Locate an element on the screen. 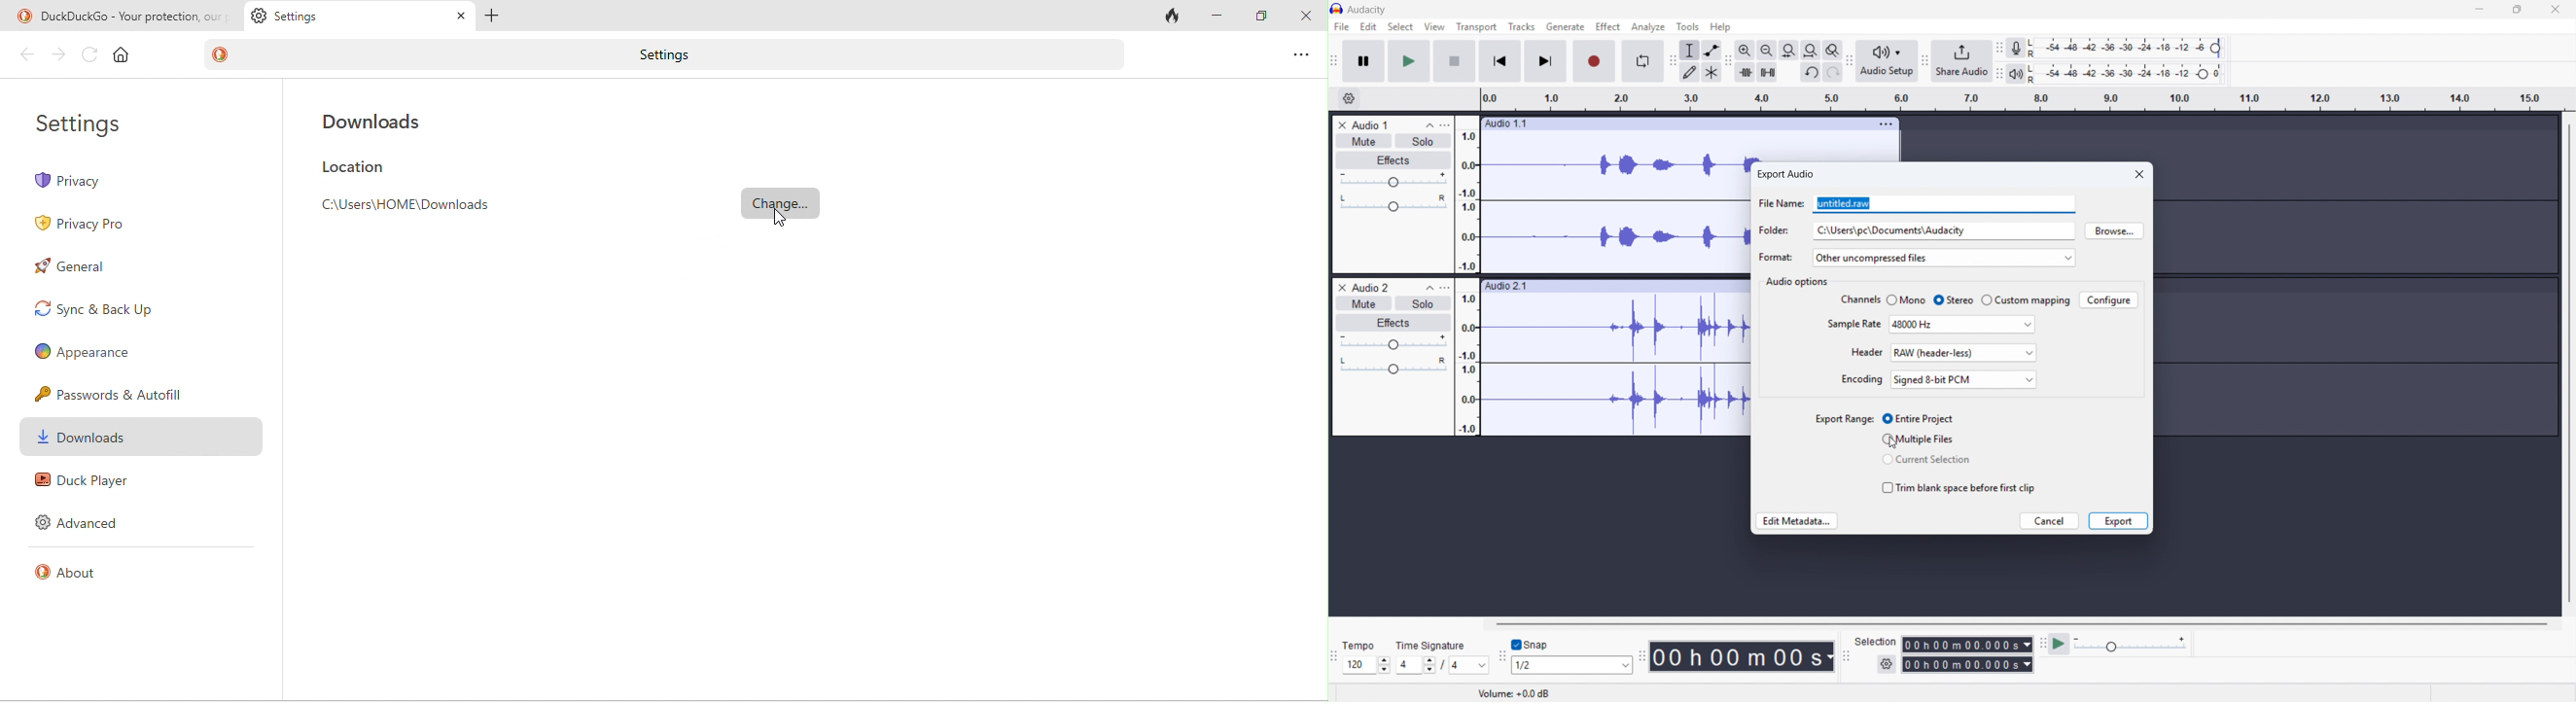  Timeline settings  is located at coordinates (1349, 99).